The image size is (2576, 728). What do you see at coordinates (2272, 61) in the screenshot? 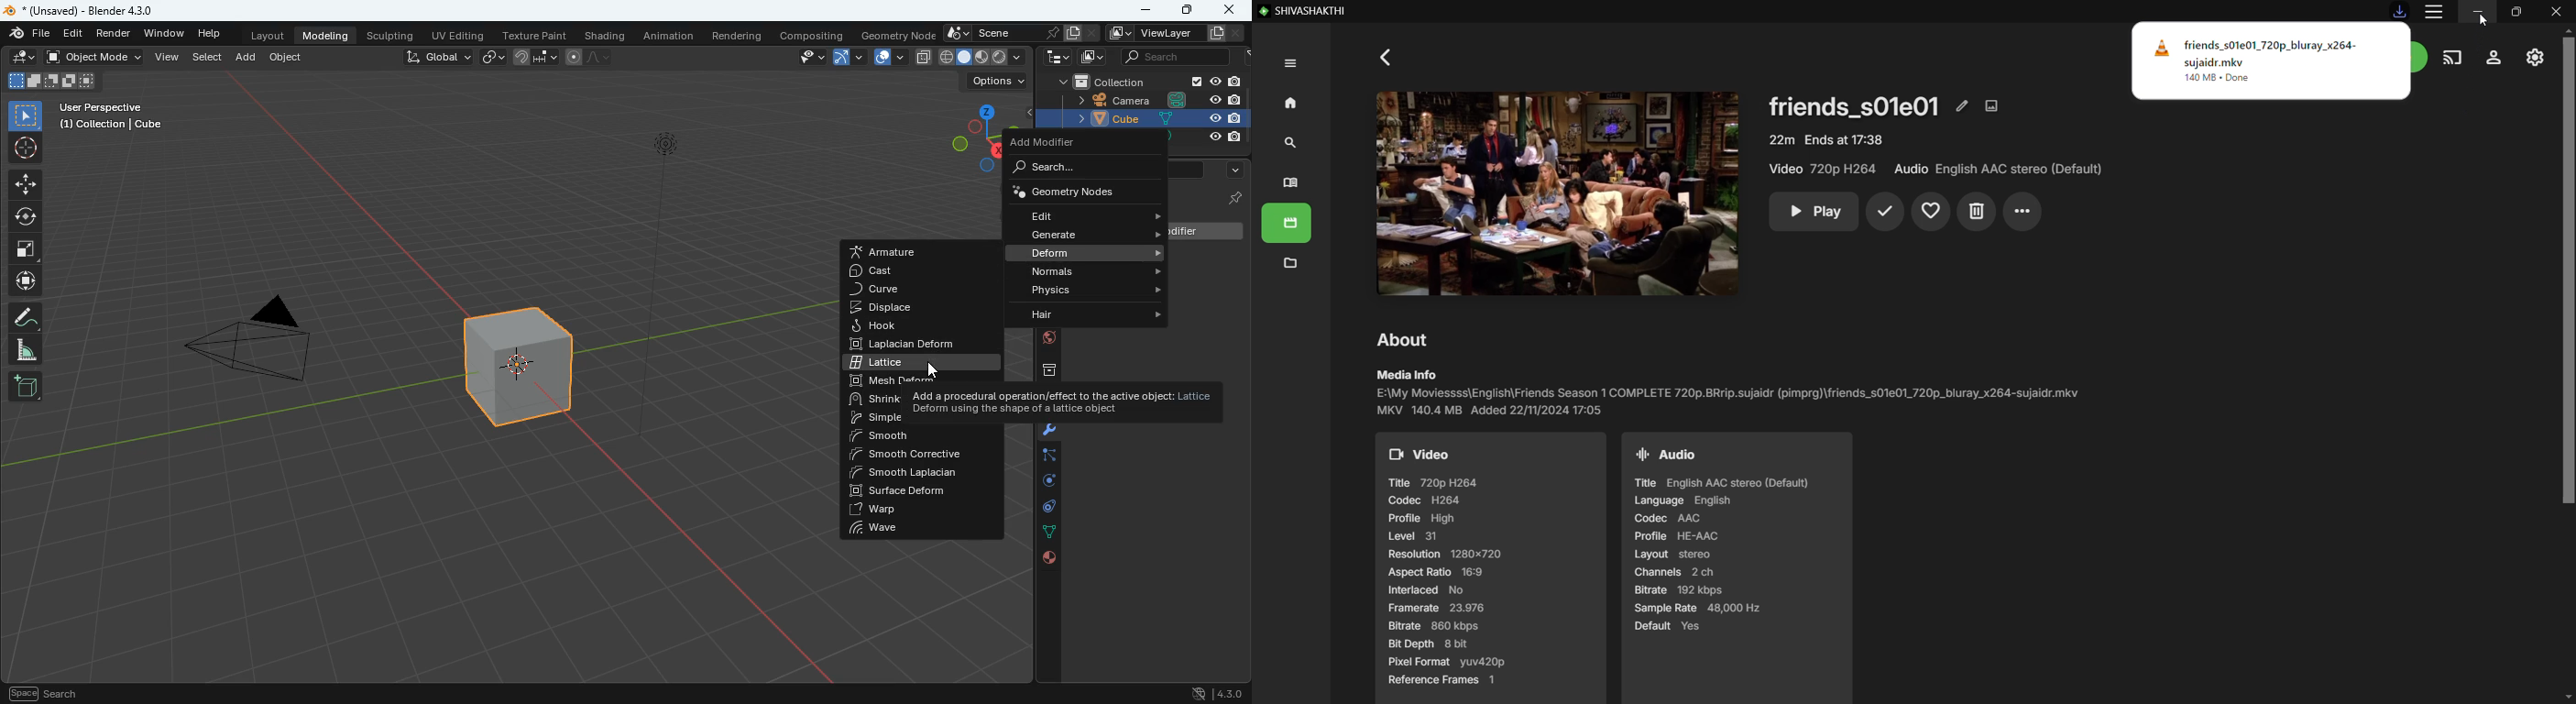
I see `File Download confirmation message on Emby application Downloads` at bounding box center [2272, 61].